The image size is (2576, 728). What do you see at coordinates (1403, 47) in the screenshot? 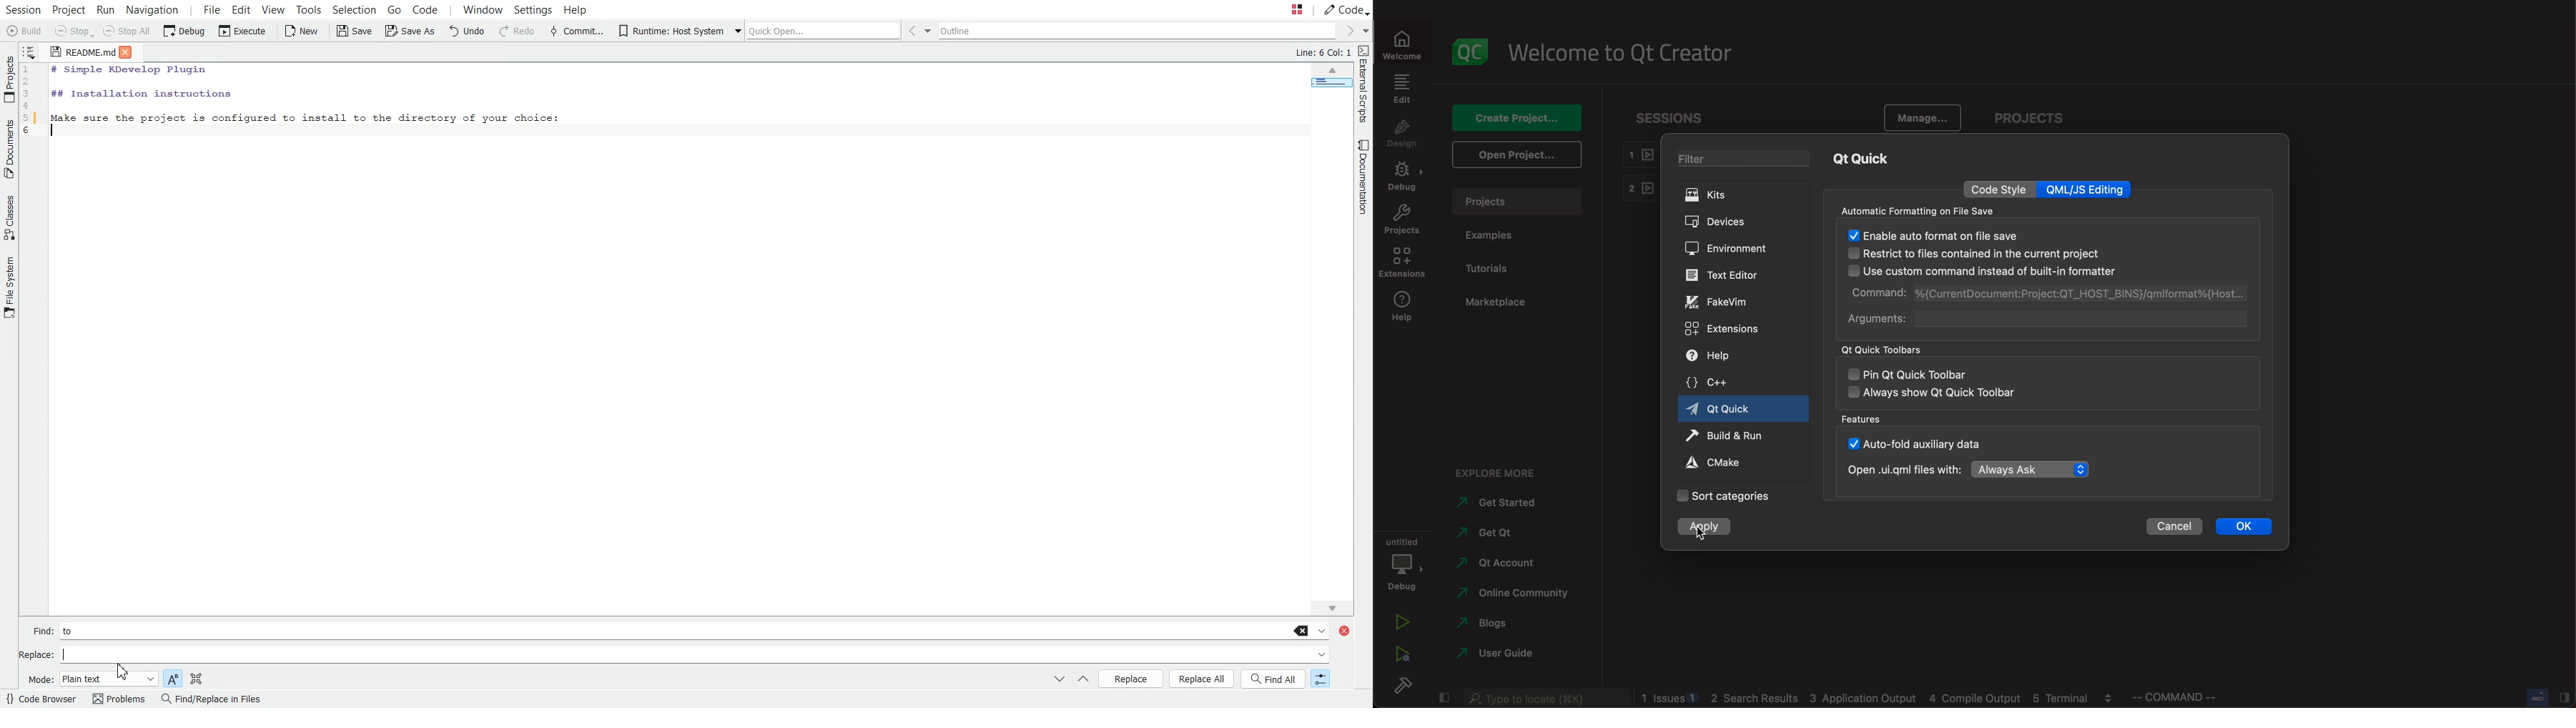
I see `WELCOME` at bounding box center [1403, 47].